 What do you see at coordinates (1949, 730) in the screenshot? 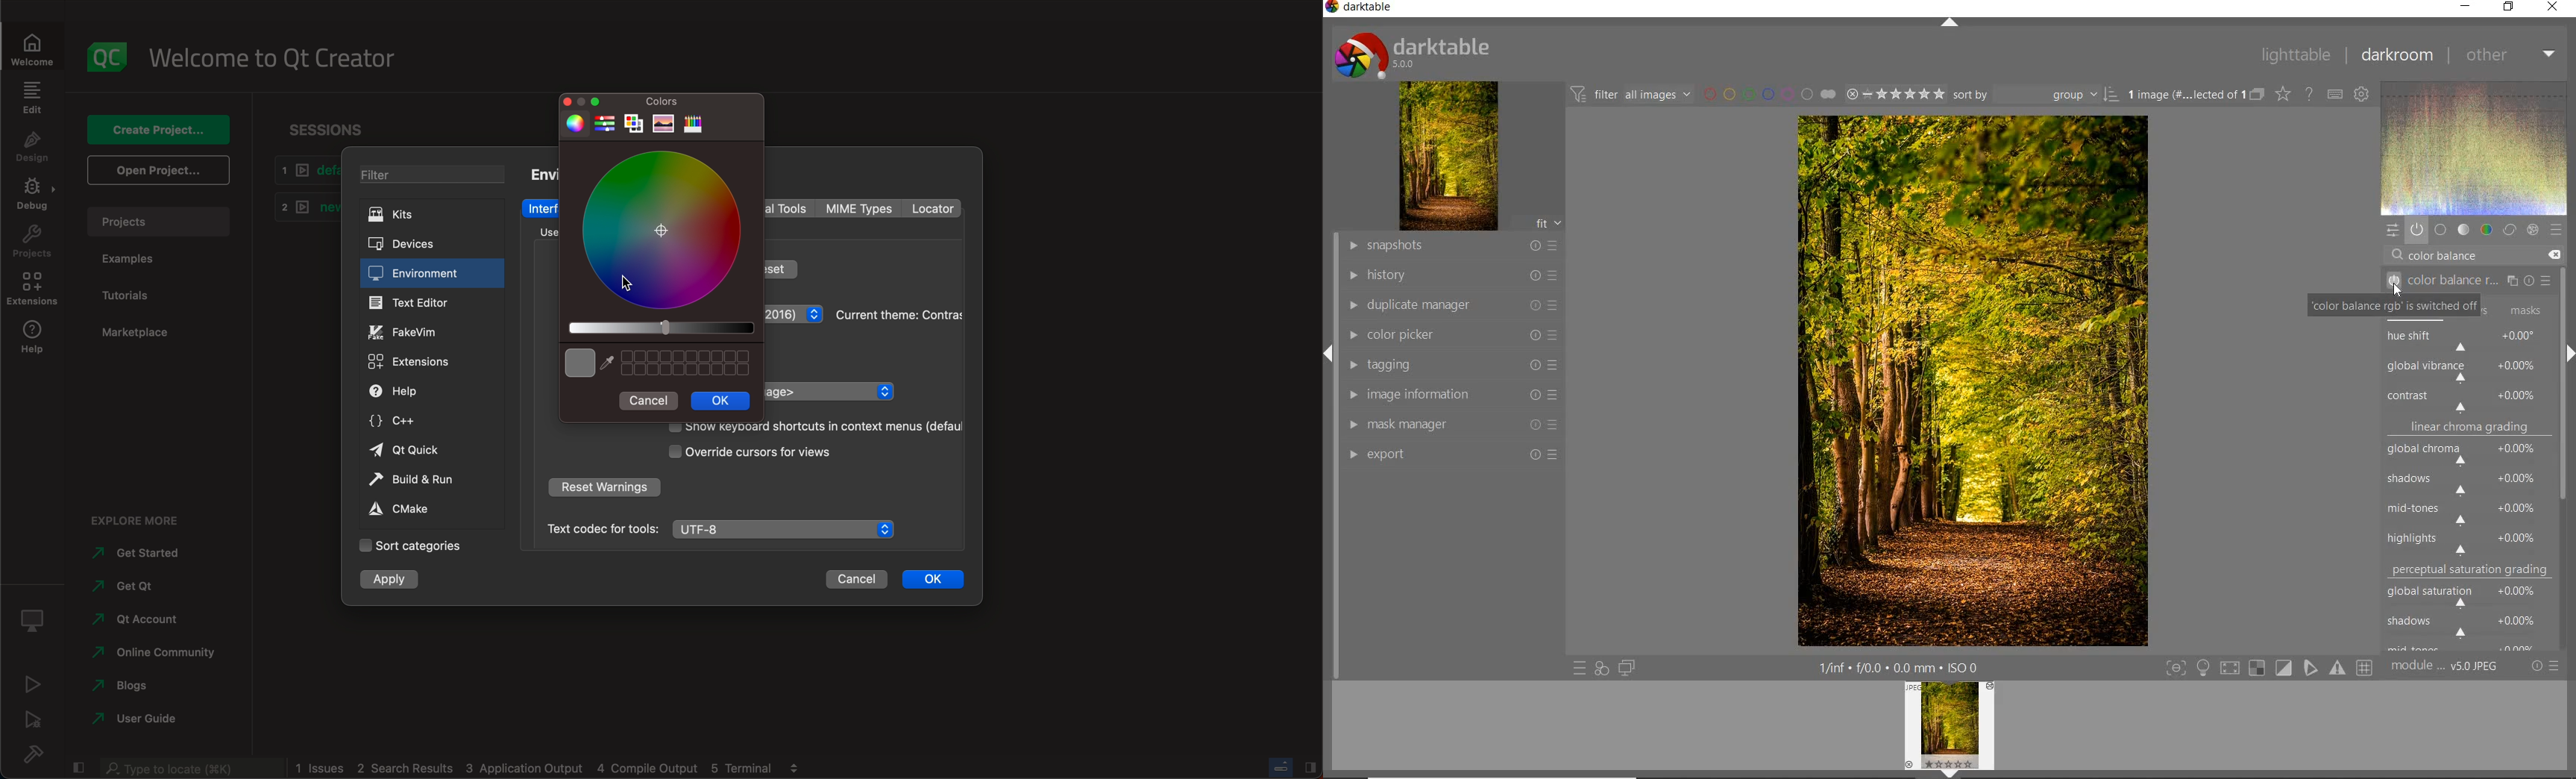
I see `image preview` at bounding box center [1949, 730].